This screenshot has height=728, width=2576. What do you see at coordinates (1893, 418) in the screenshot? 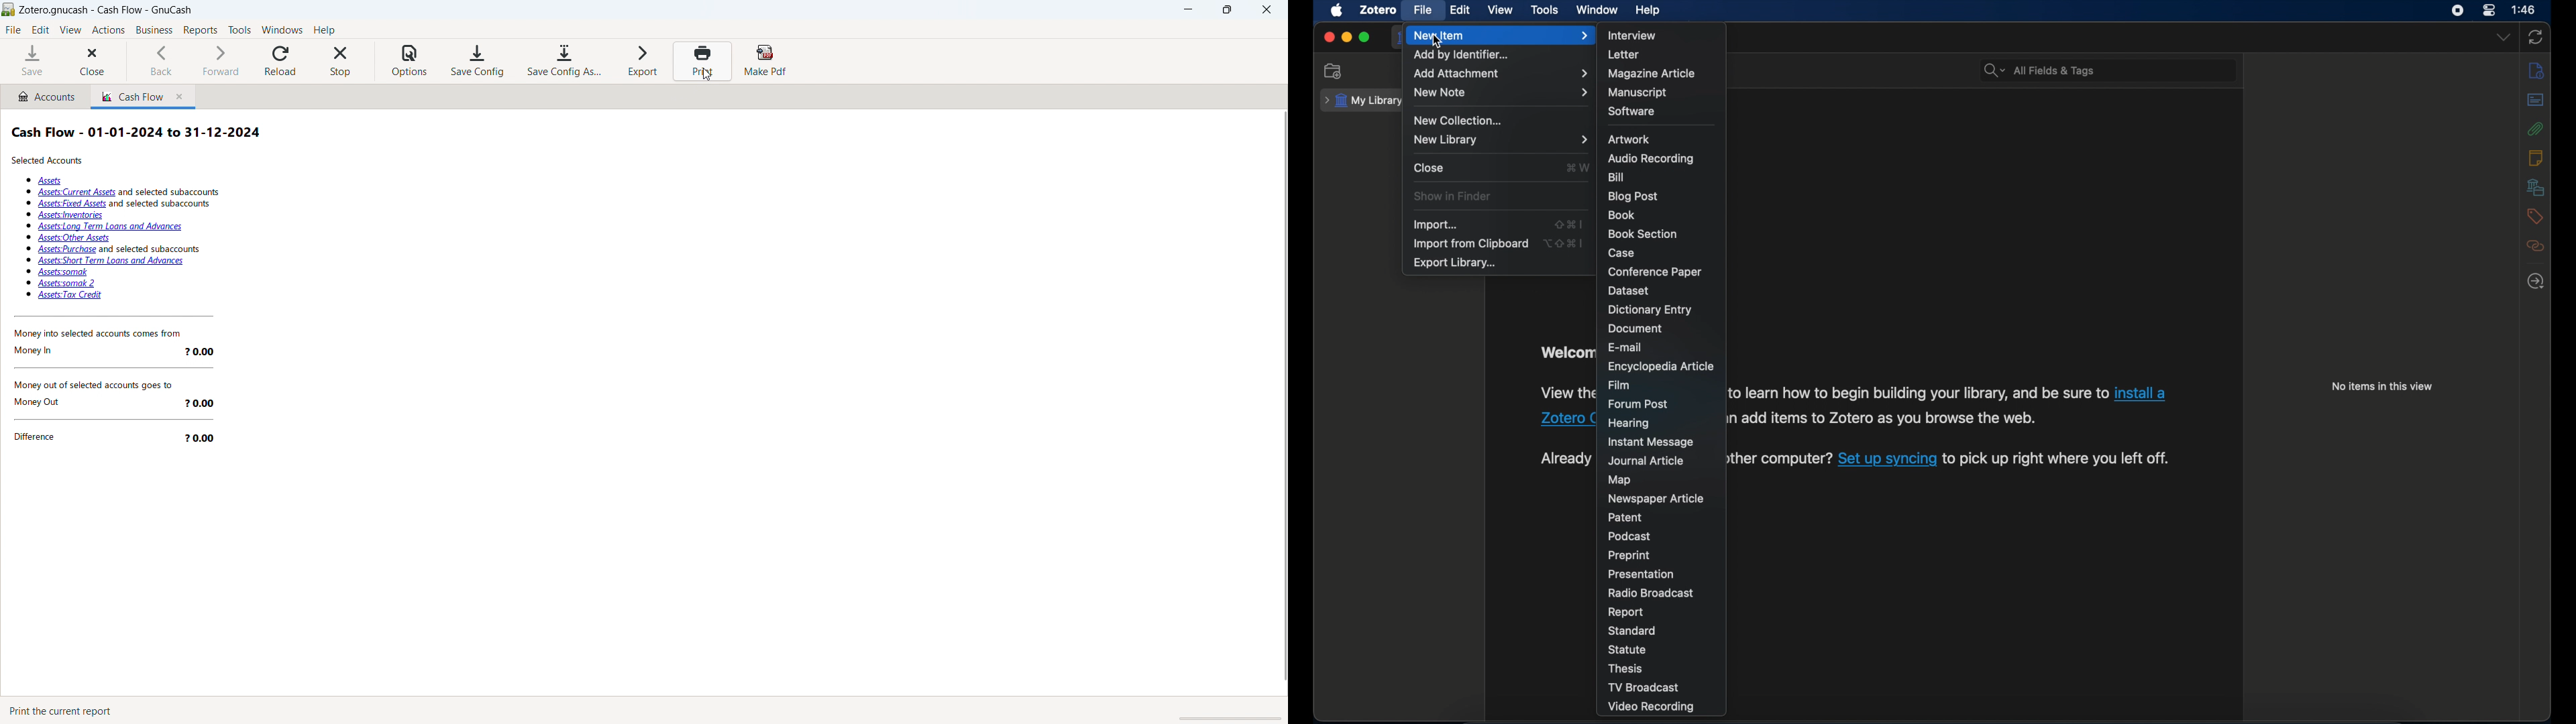
I see `add items to Zotero as you browse the web.` at bounding box center [1893, 418].